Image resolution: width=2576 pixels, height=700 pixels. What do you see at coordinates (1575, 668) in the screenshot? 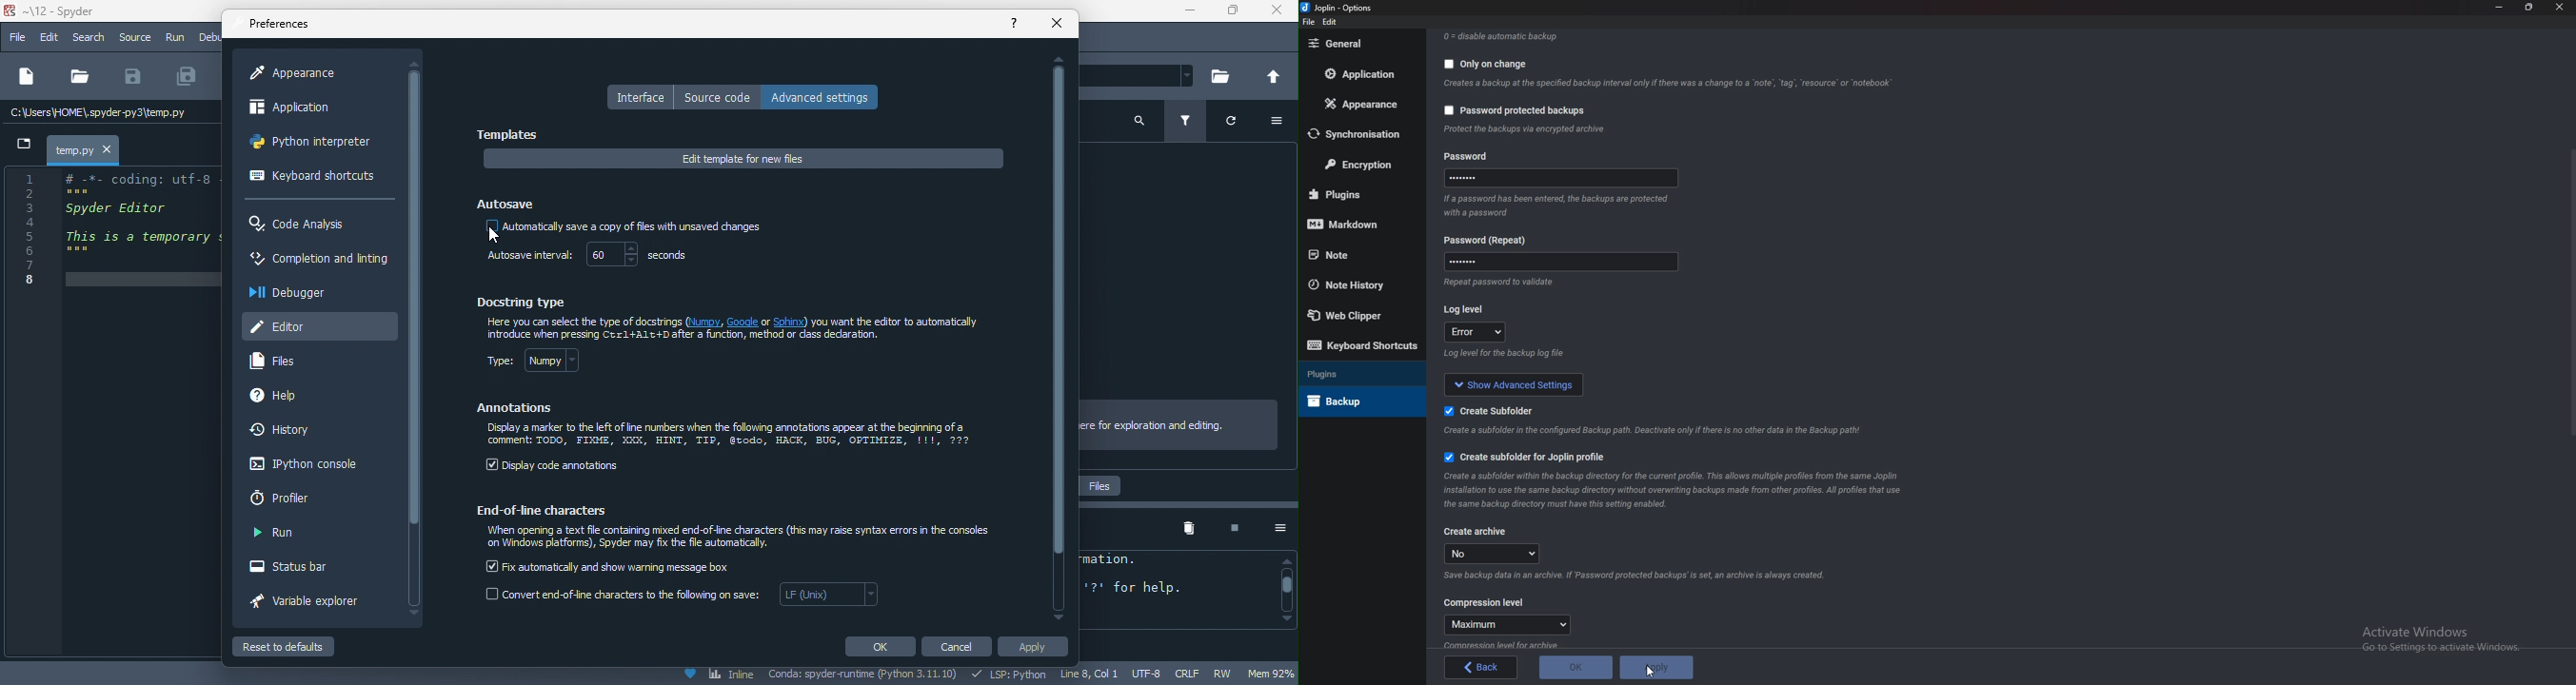
I see `O K` at bounding box center [1575, 668].